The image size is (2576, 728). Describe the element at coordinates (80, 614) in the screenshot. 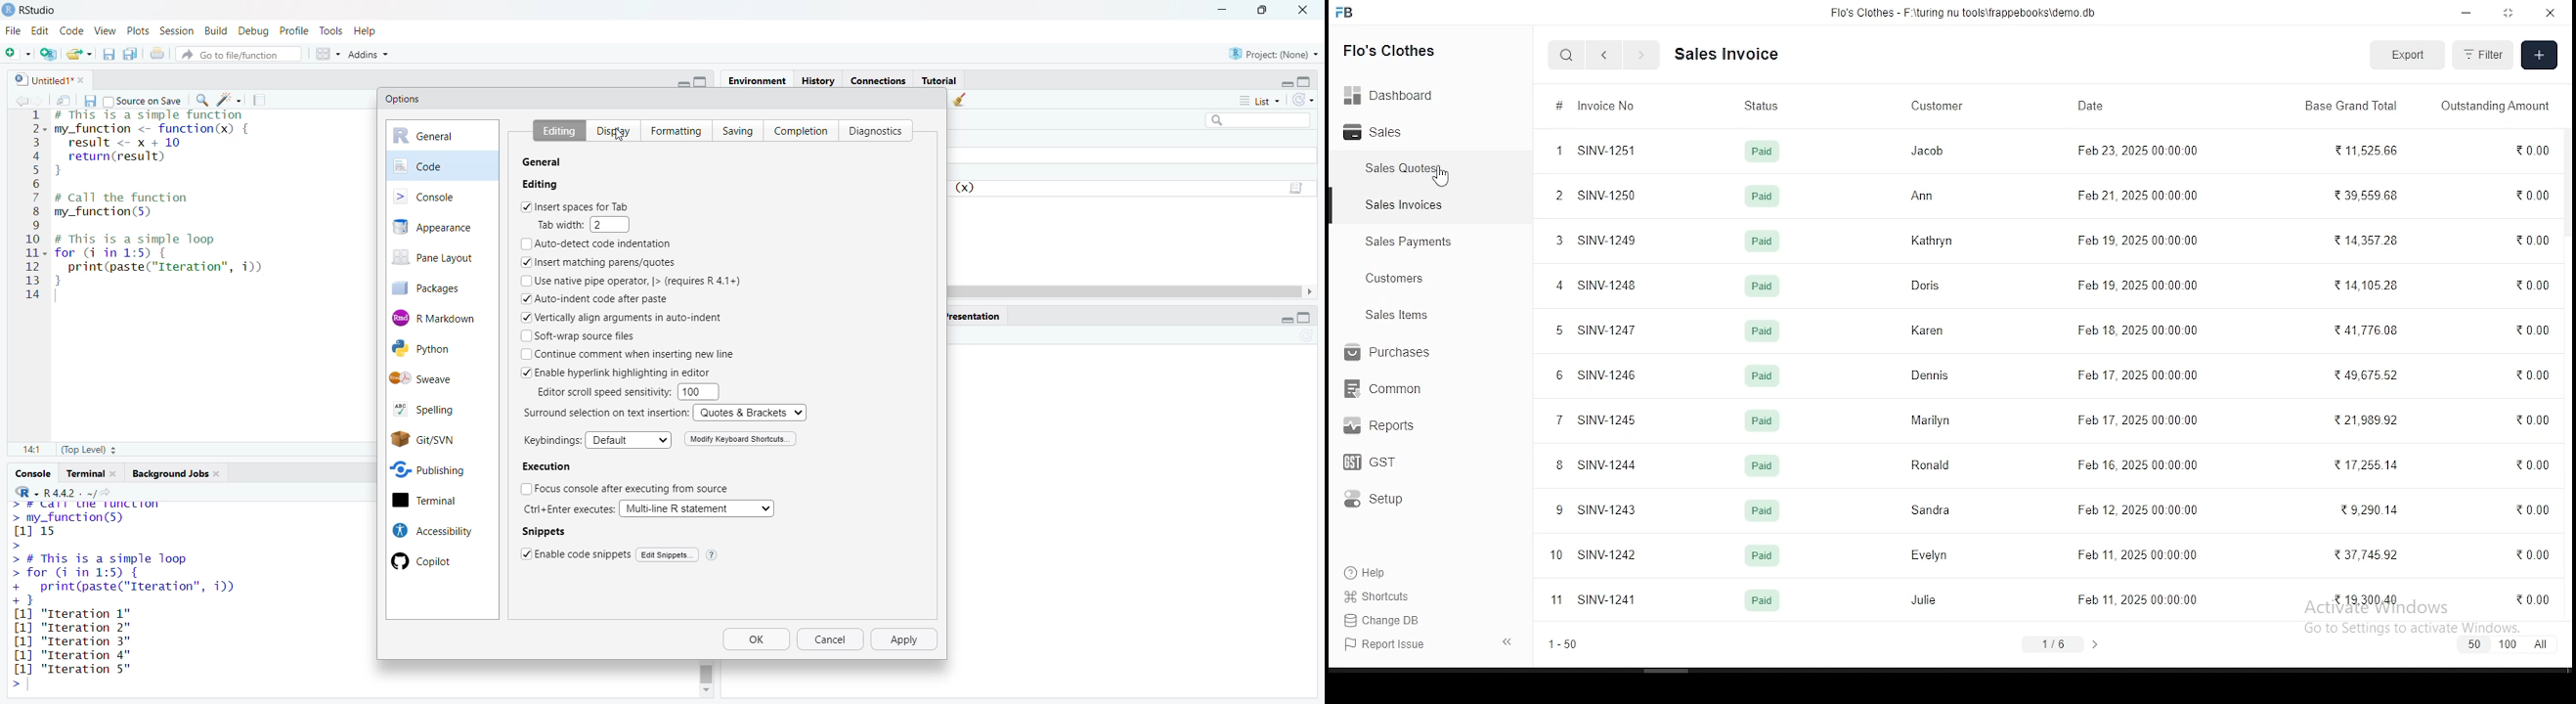

I see `[1] "Iteration 1"` at that location.